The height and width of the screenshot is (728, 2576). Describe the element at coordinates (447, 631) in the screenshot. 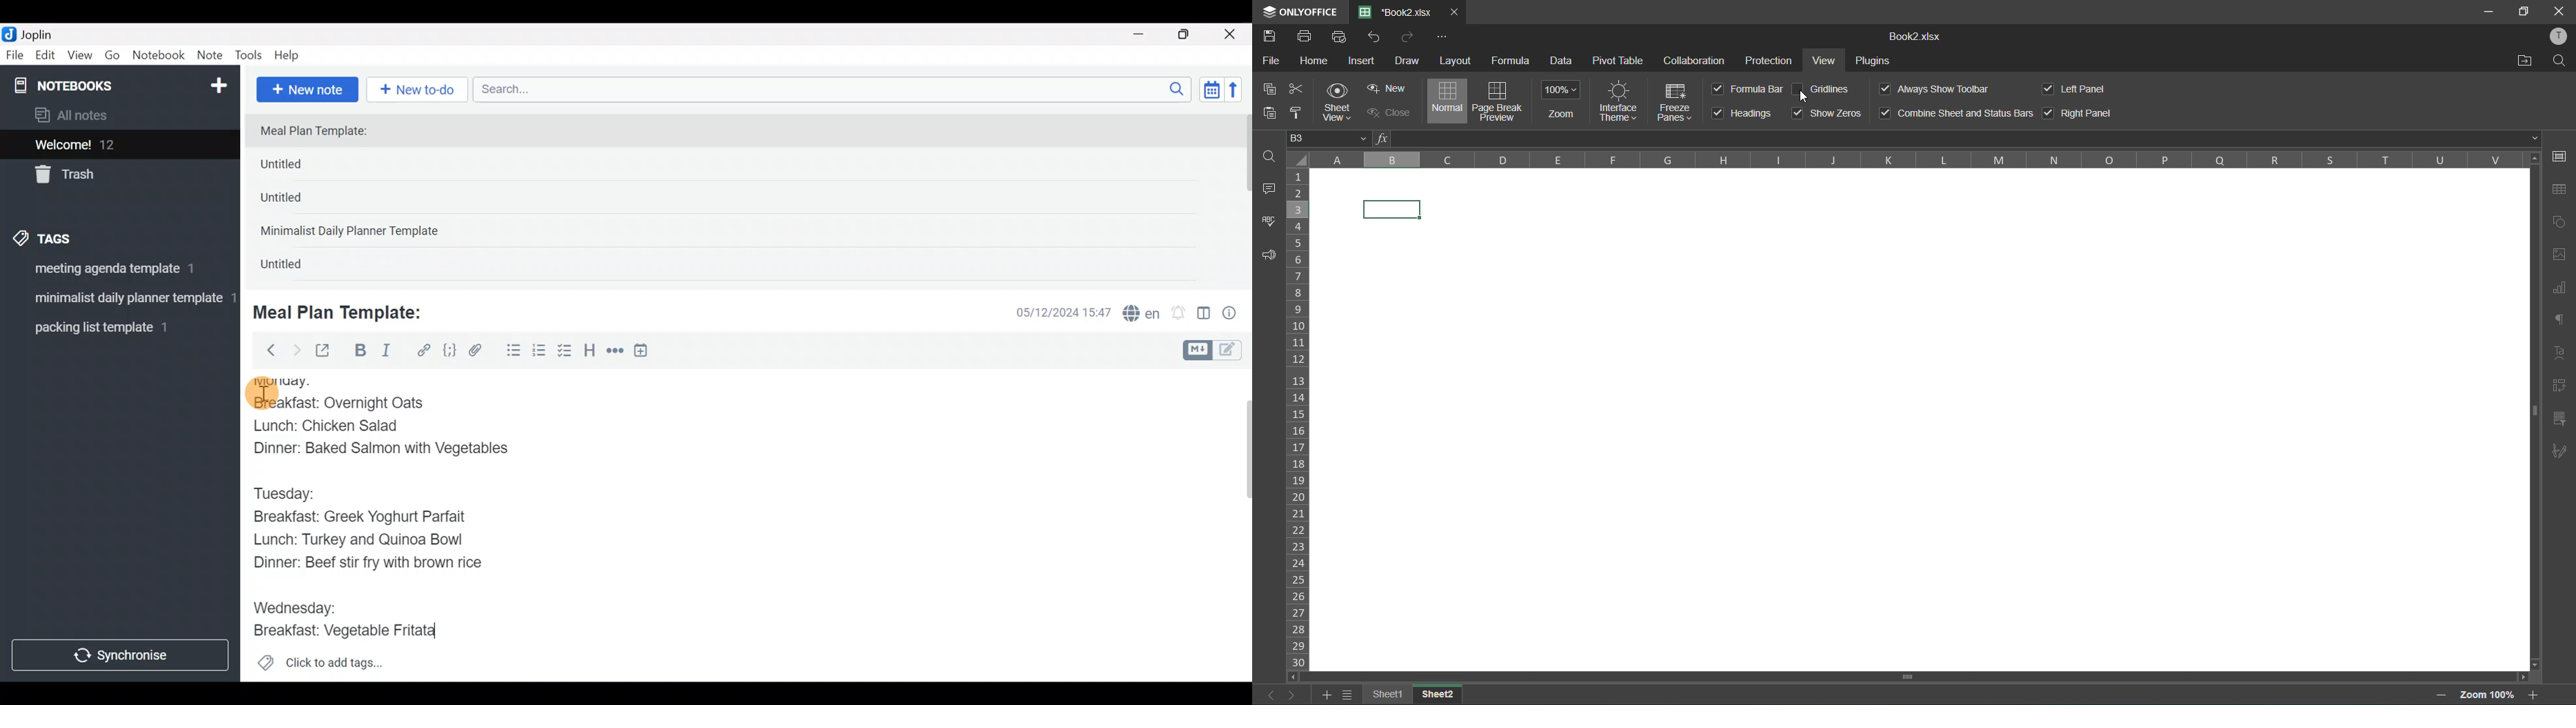

I see `text Cursor` at that location.